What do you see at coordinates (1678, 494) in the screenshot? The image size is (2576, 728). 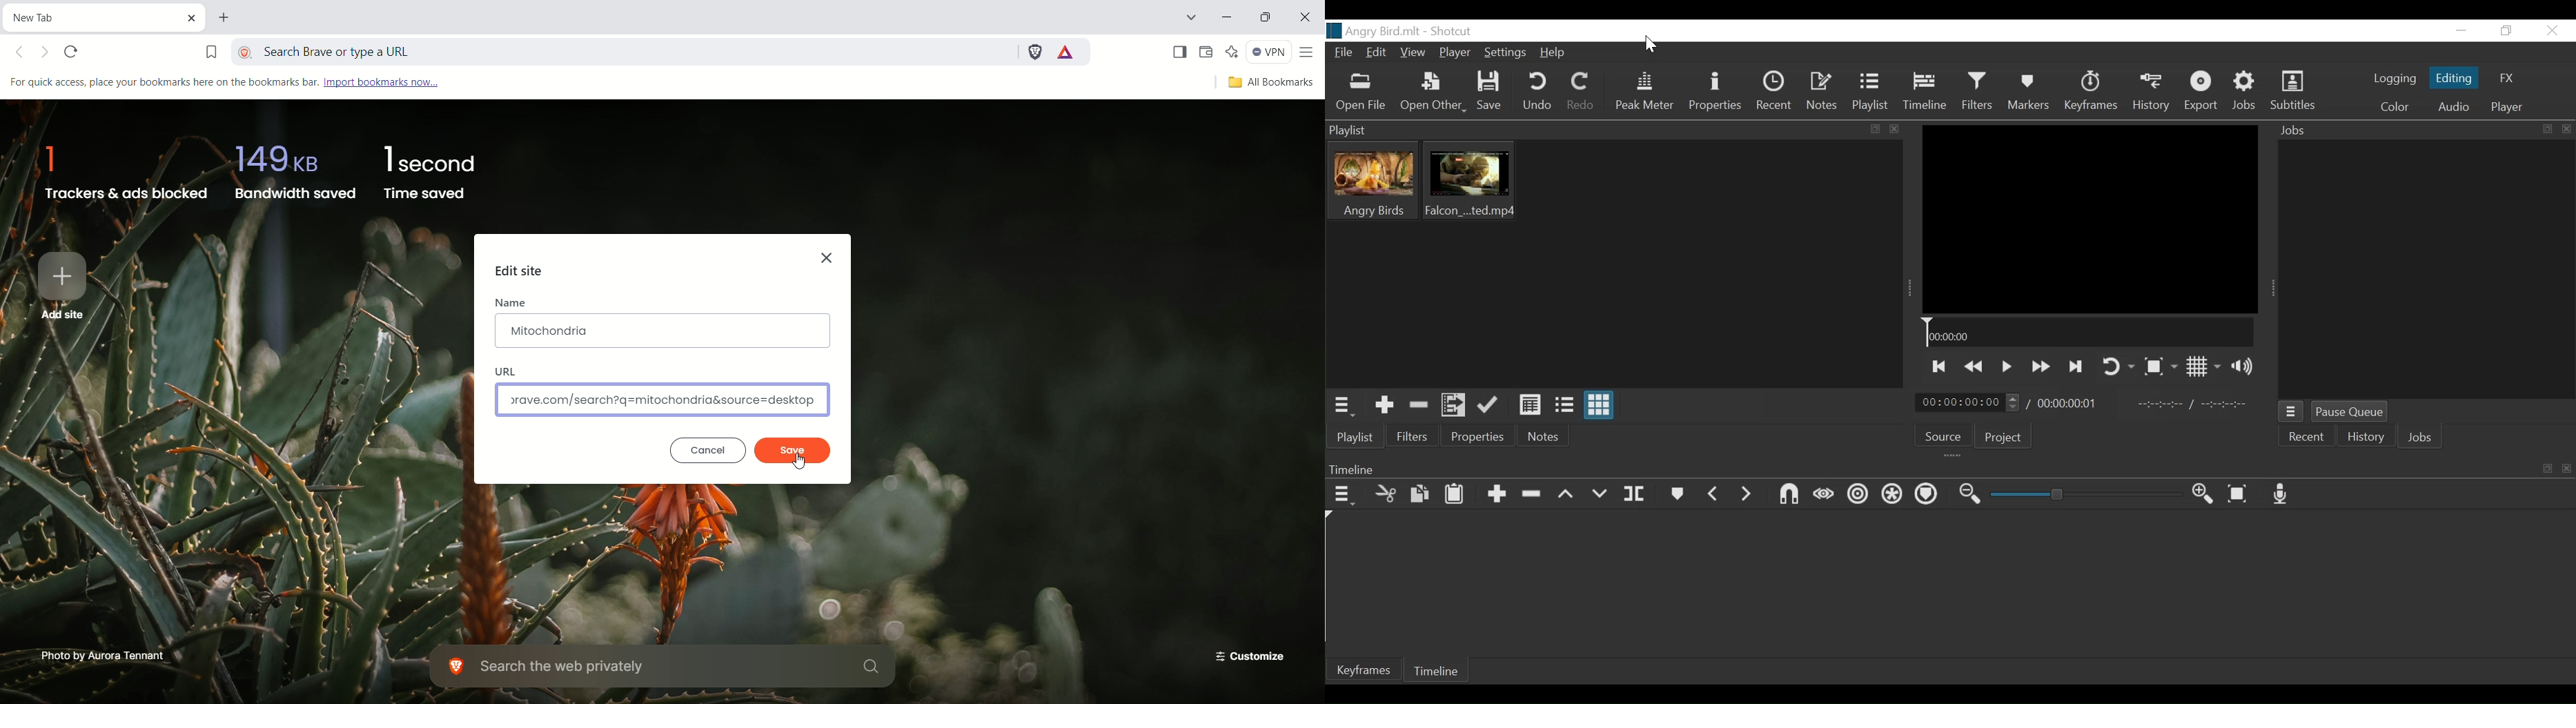 I see `Markers` at bounding box center [1678, 494].